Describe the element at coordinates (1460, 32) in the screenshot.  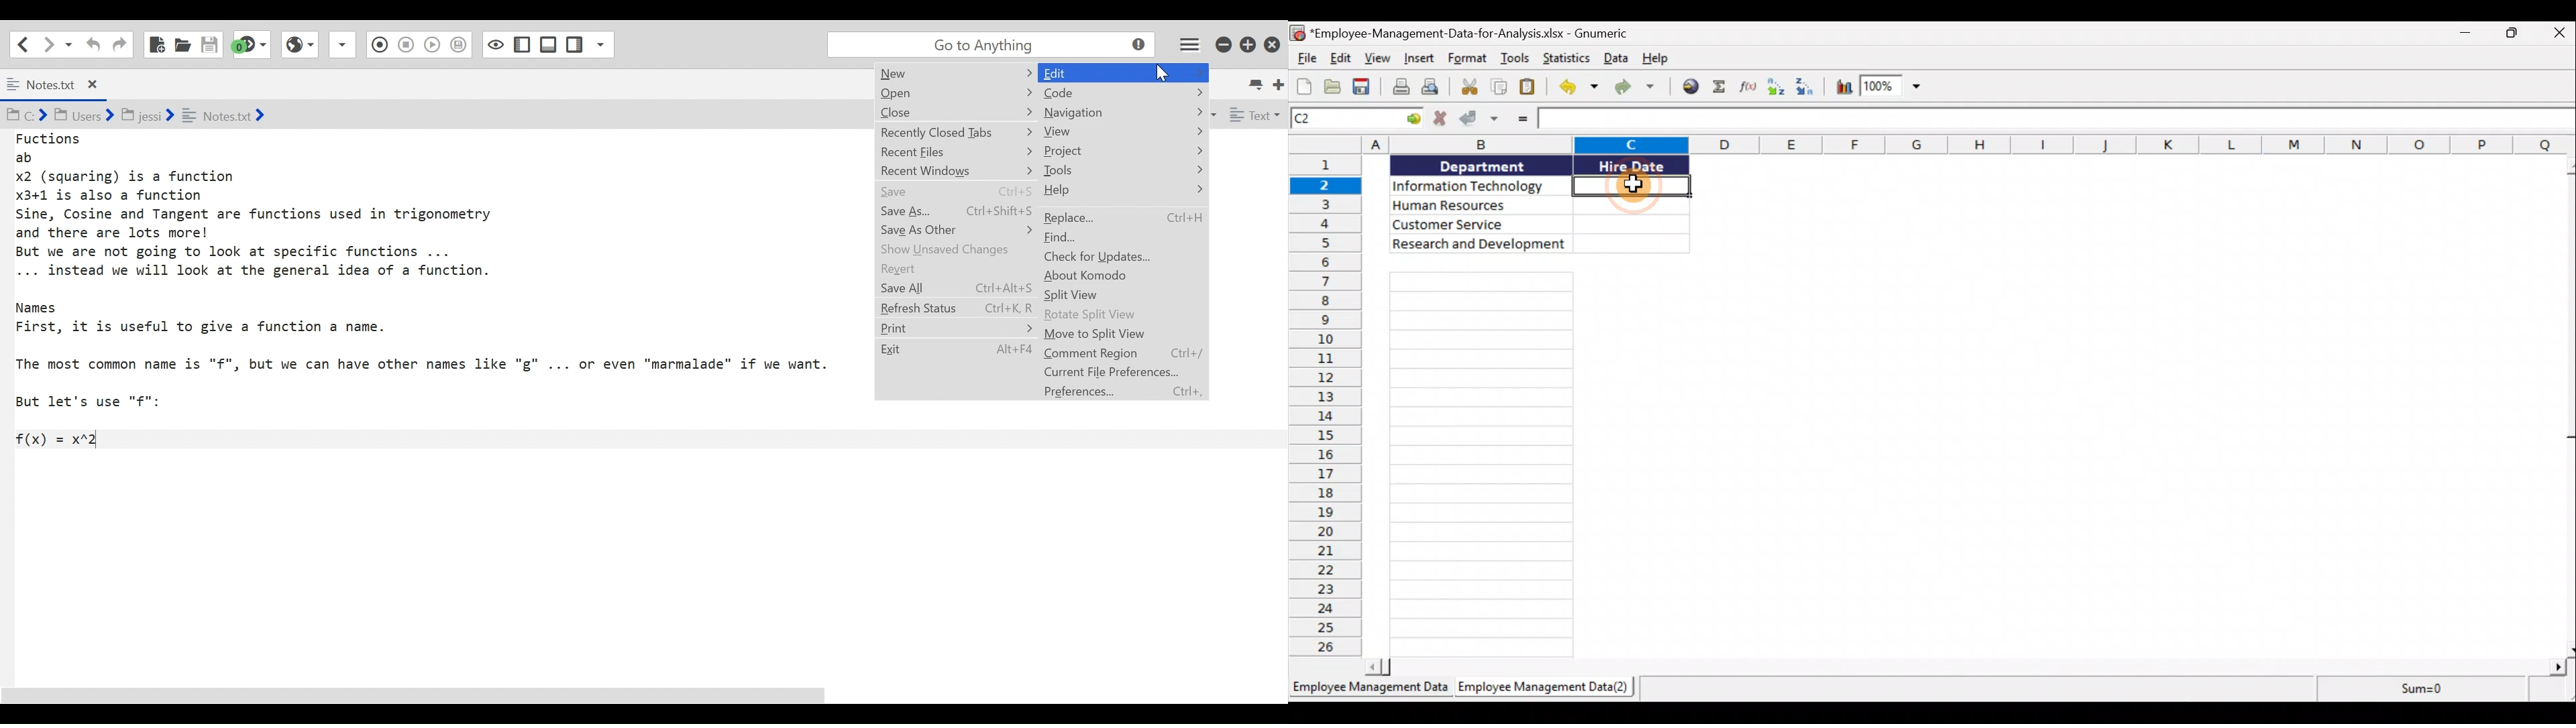
I see `Document name` at that location.